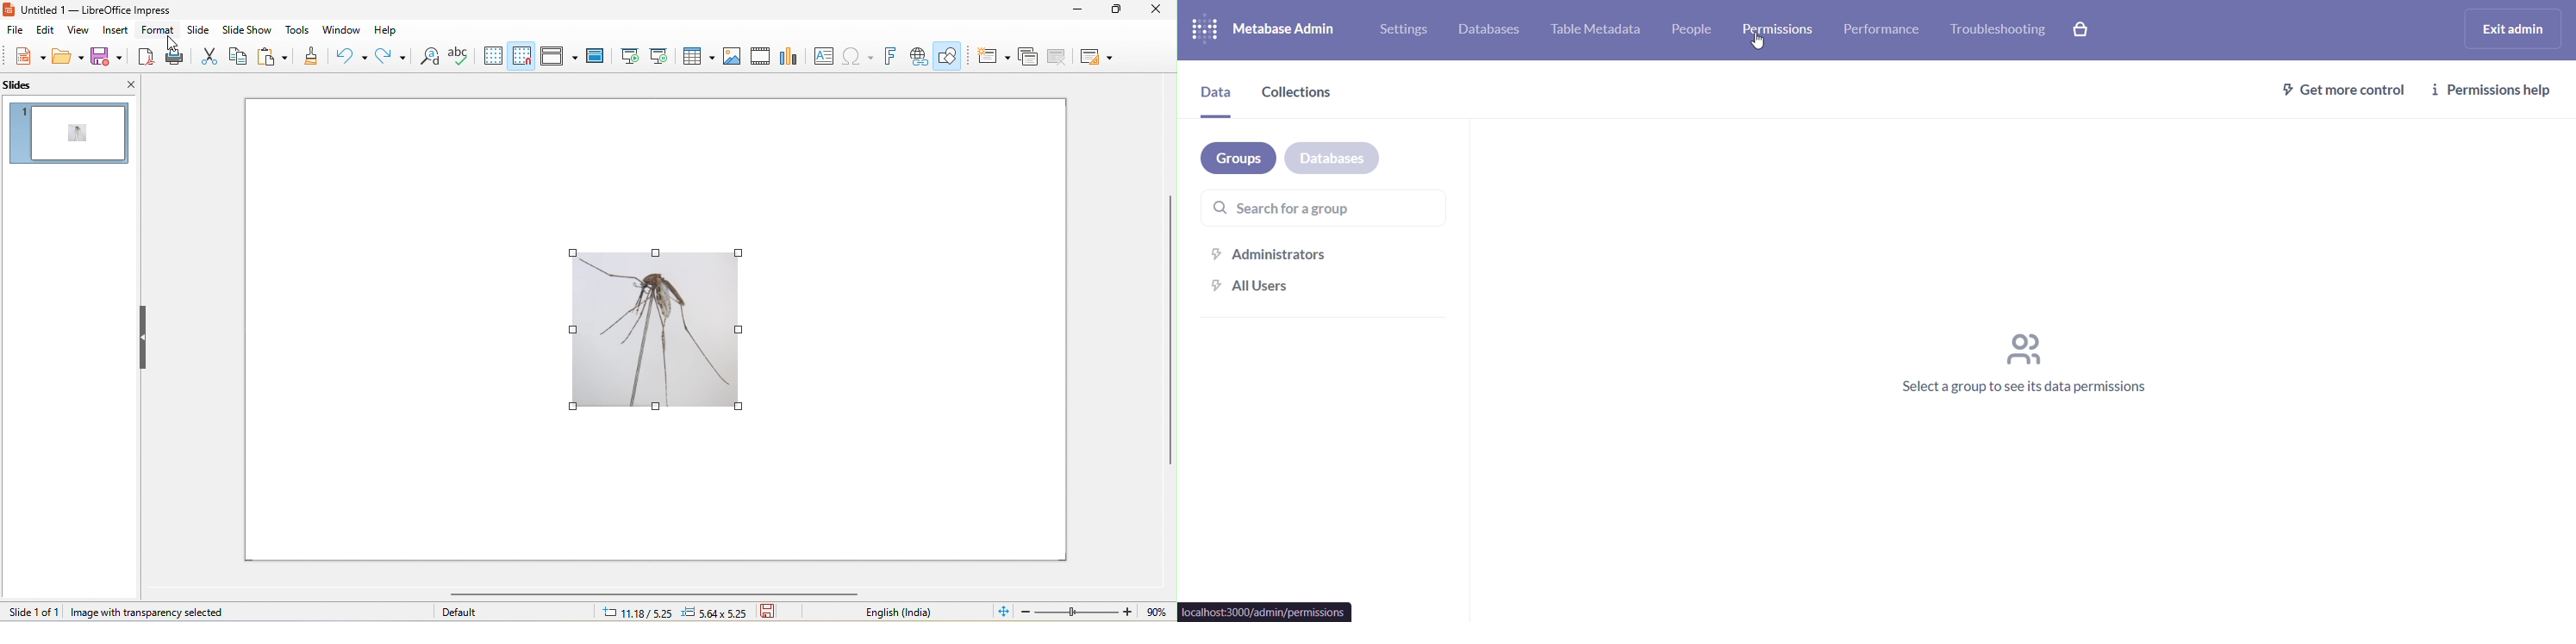 Image resolution: width=2576 pixels, height=644 pixels. What do you see at coordinates (2082, 31) in the screenshot?
I see `explore paid features` at bounding box center [2082, 31].